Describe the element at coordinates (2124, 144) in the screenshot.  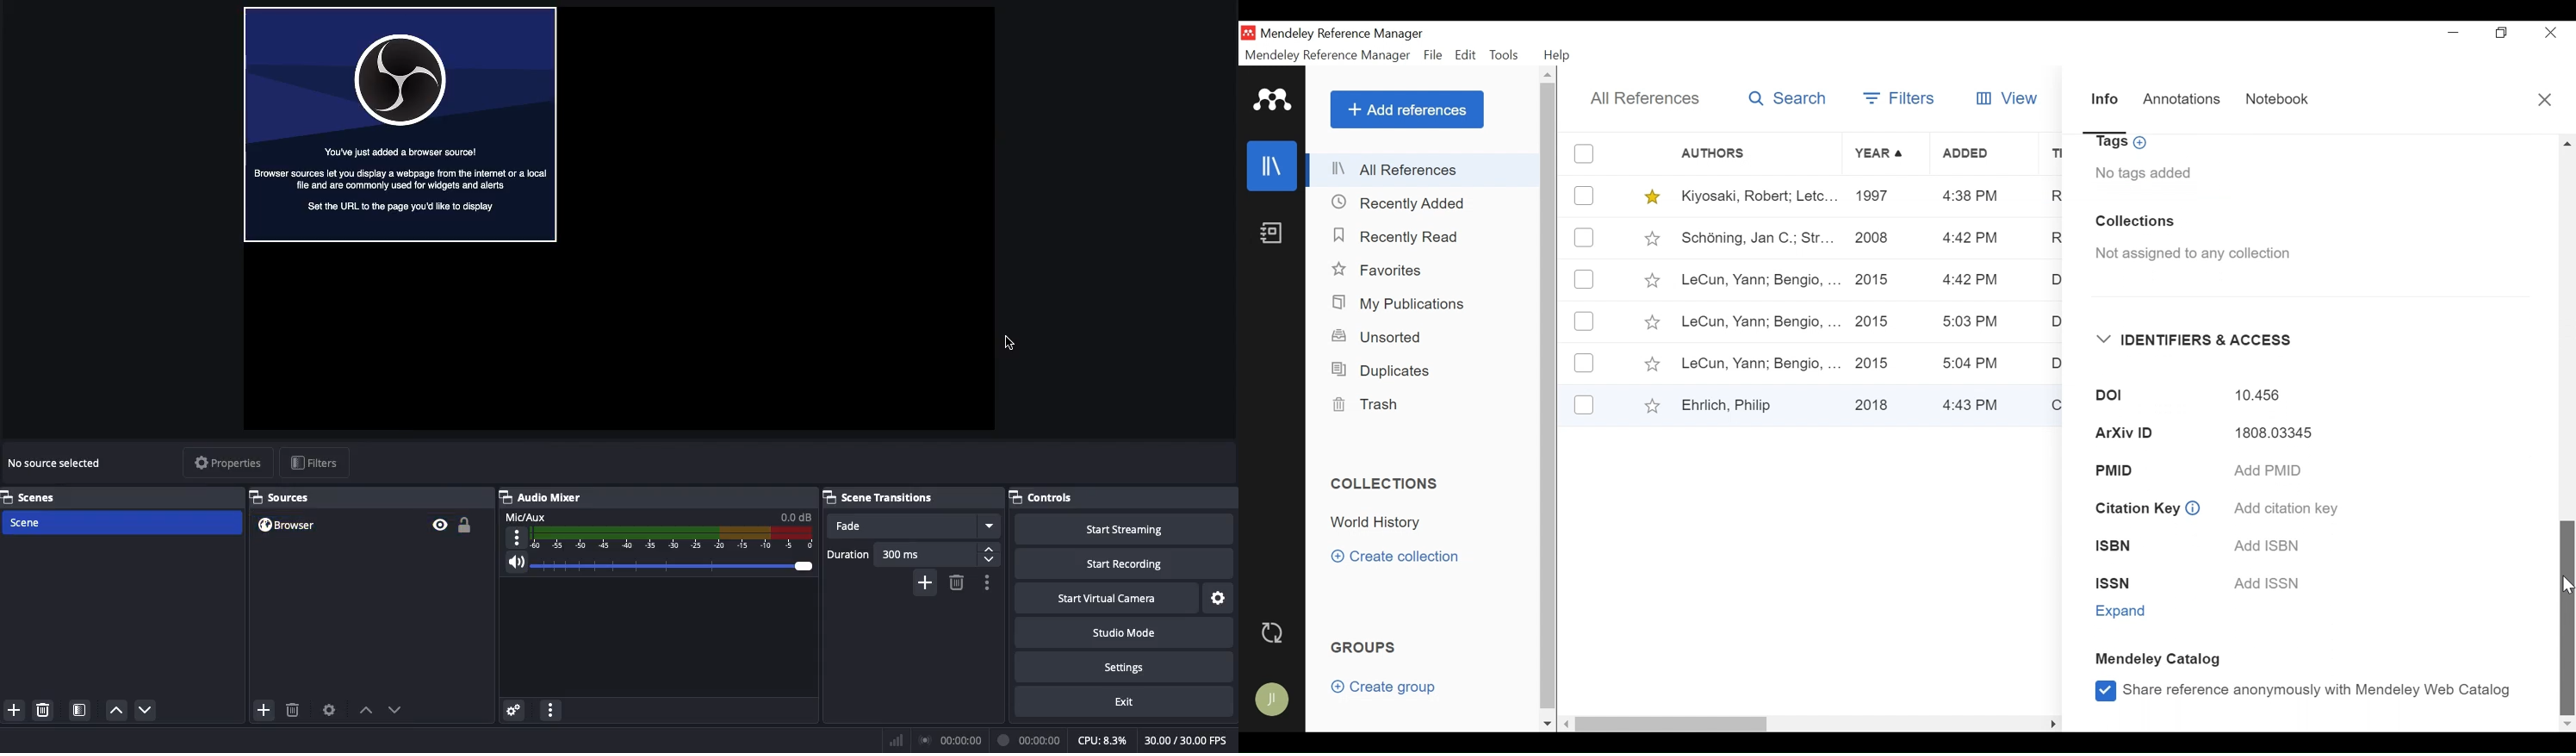
I see `Add Tags` at that location.